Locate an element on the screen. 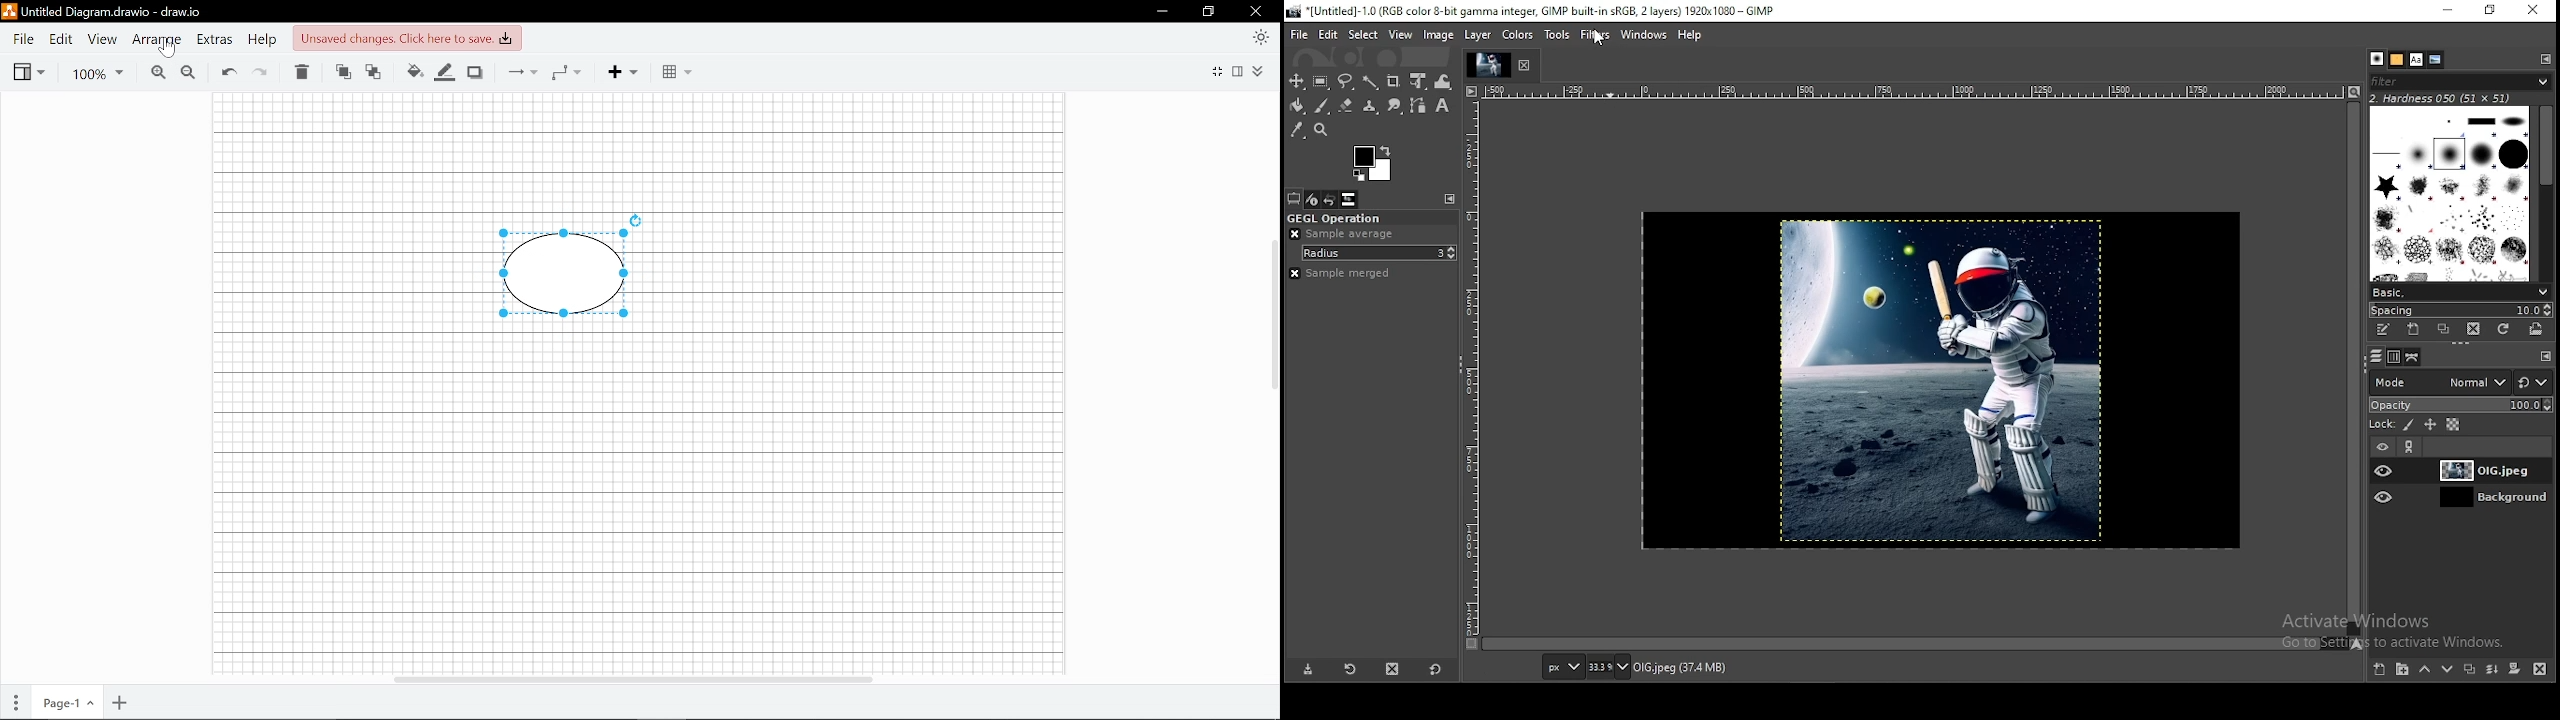  undo history is located at coordinates (1331, 200).